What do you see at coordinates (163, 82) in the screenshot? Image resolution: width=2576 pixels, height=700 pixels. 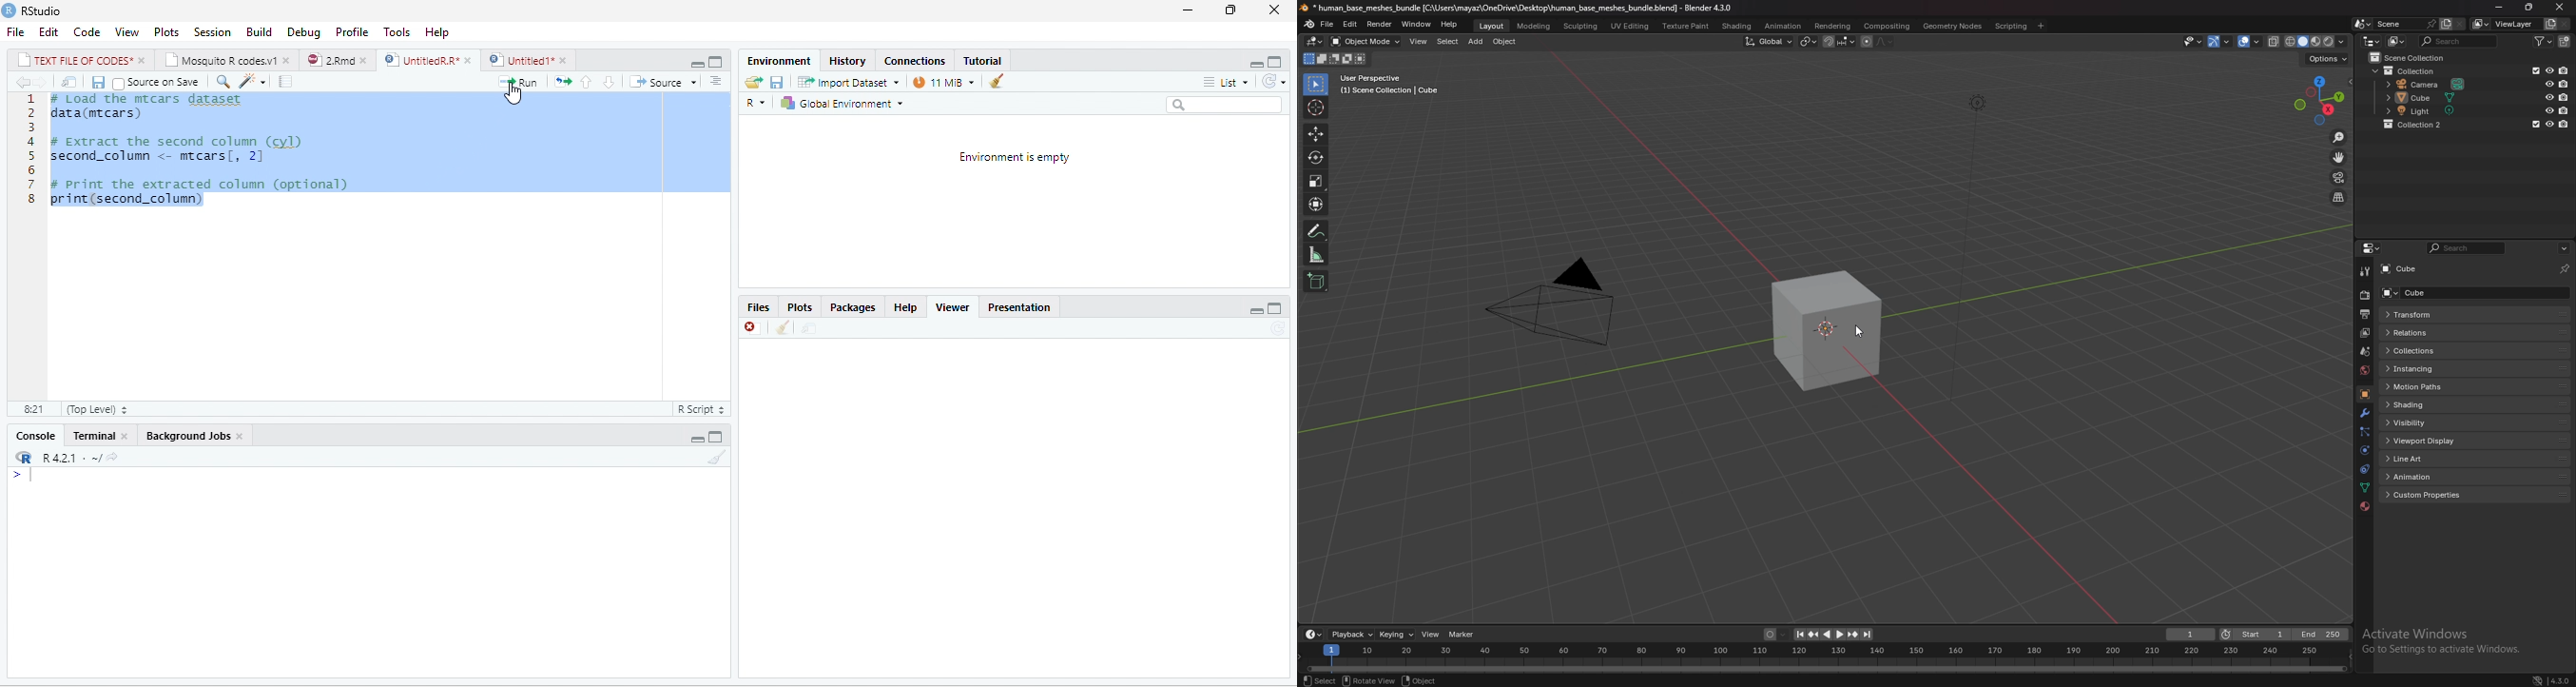 I see `source on save` at bounding box center [163, 82].